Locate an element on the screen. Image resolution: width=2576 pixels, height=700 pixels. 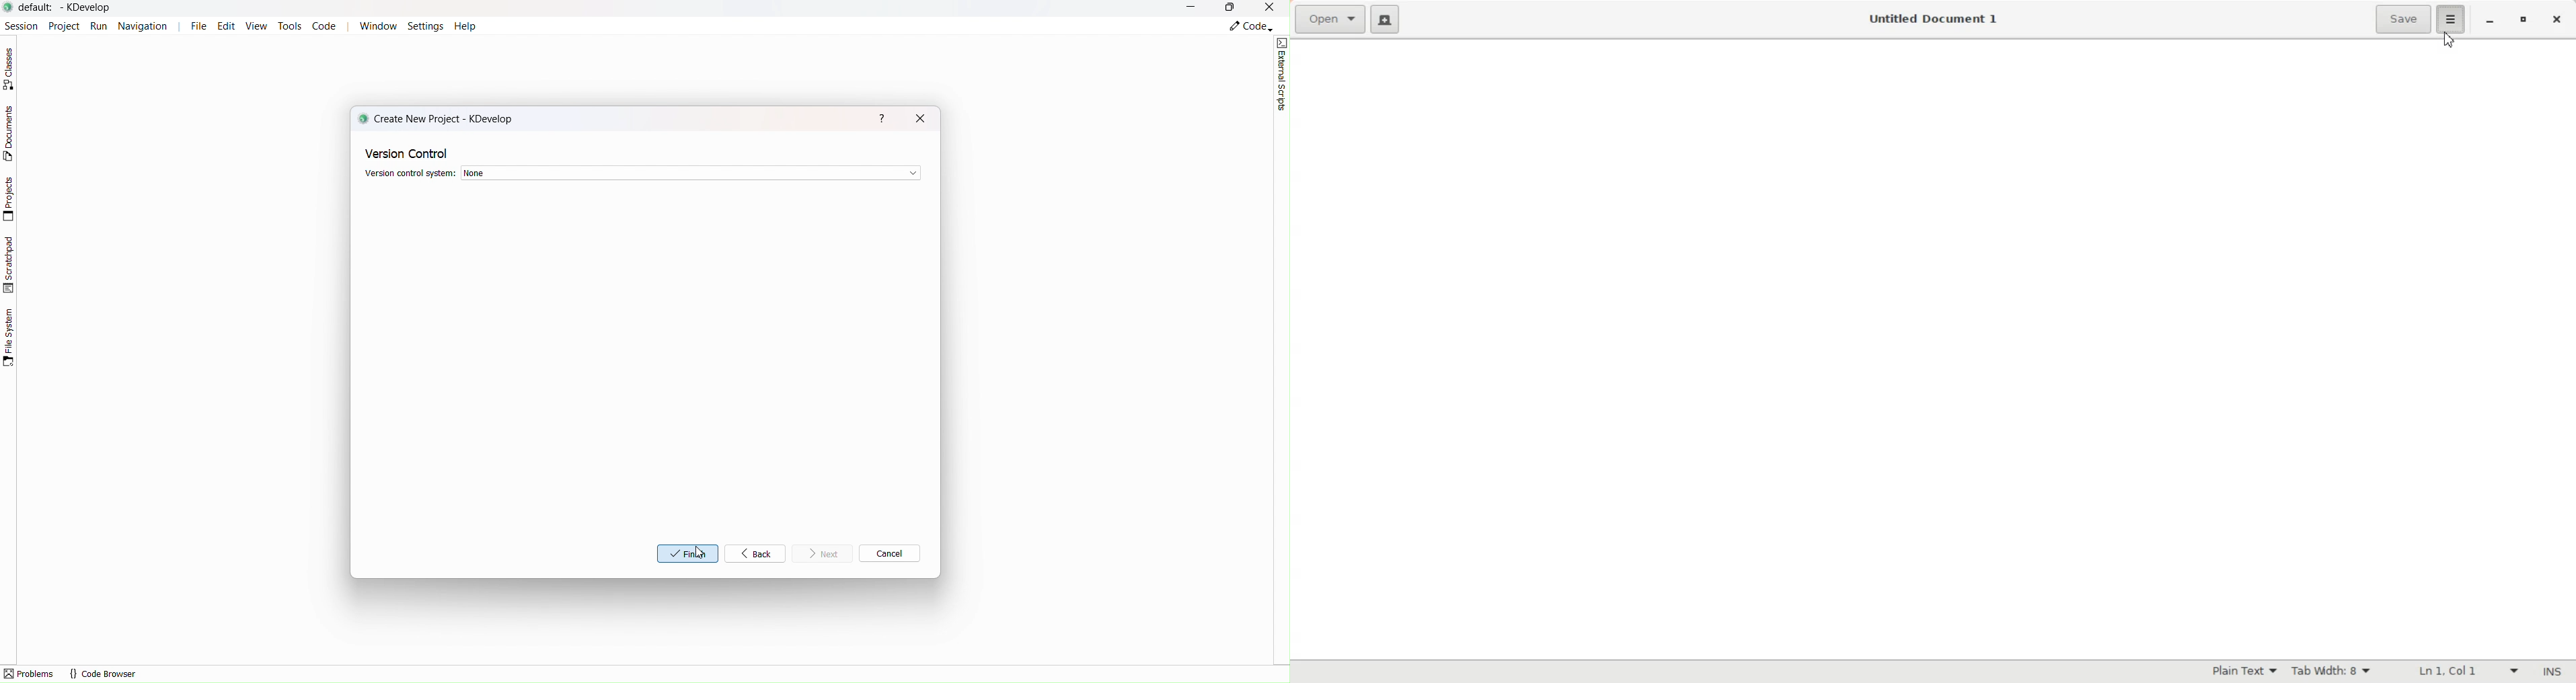
cursor is located at coordinates (701, 553).